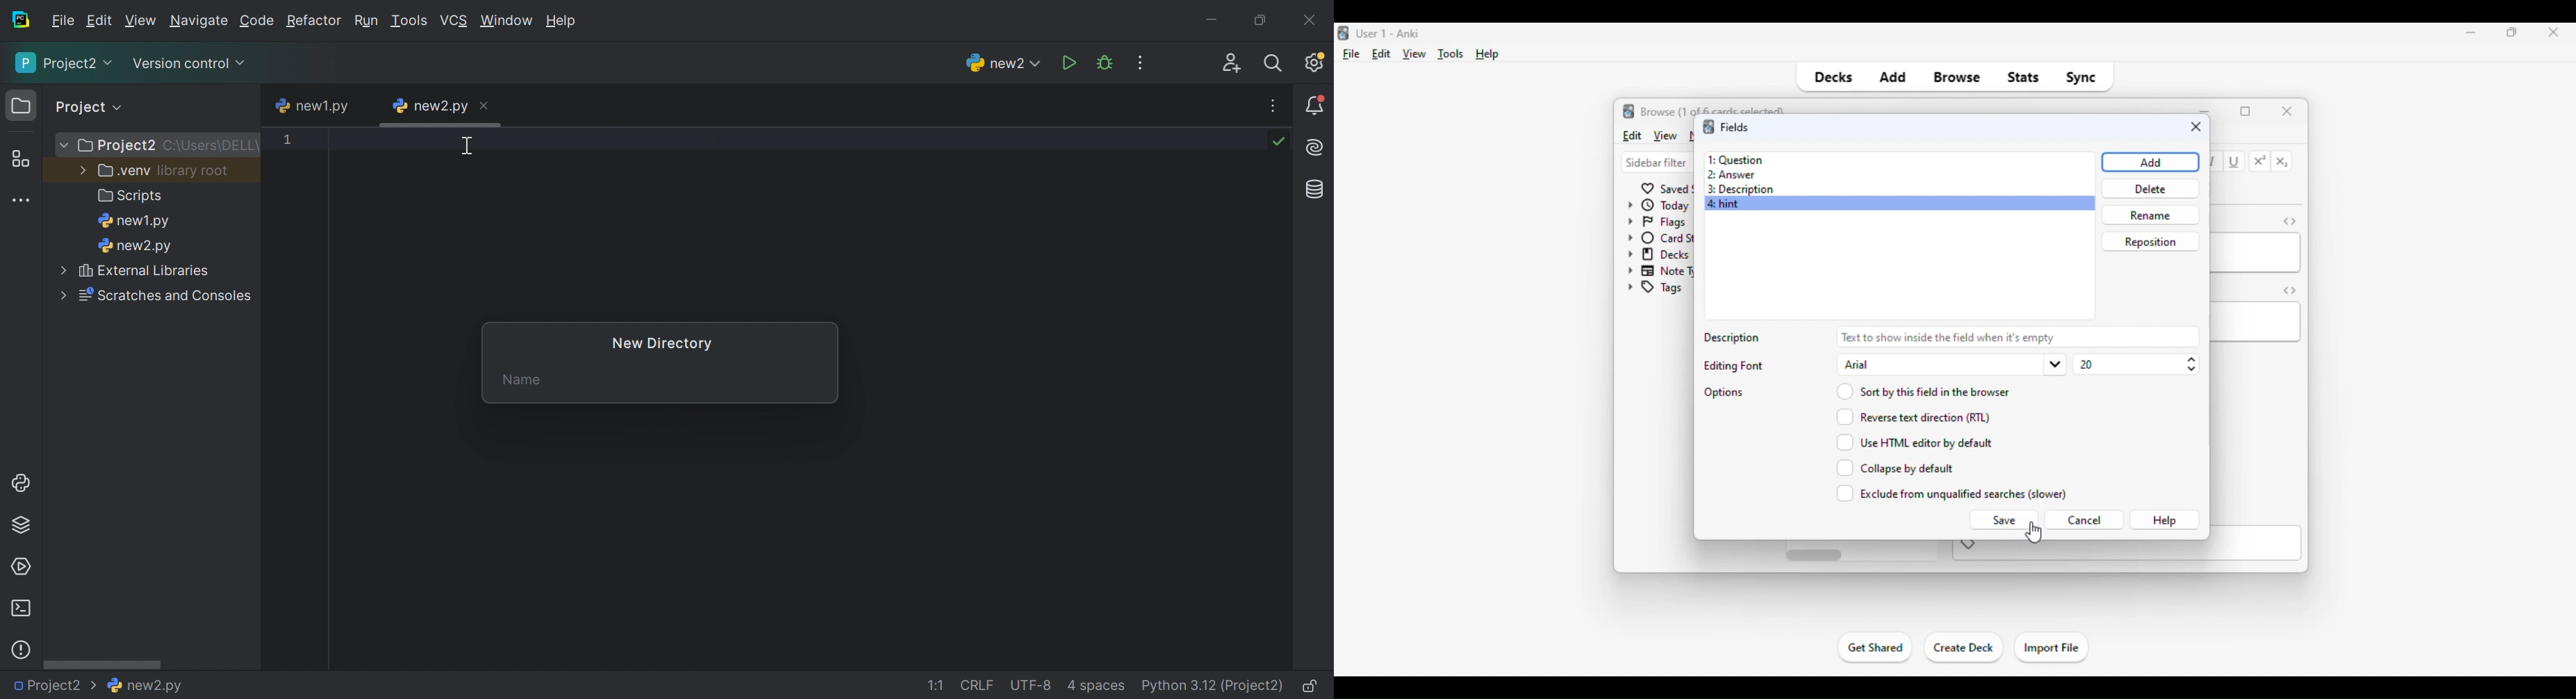  I want to click on fields, so click(1734, 126).